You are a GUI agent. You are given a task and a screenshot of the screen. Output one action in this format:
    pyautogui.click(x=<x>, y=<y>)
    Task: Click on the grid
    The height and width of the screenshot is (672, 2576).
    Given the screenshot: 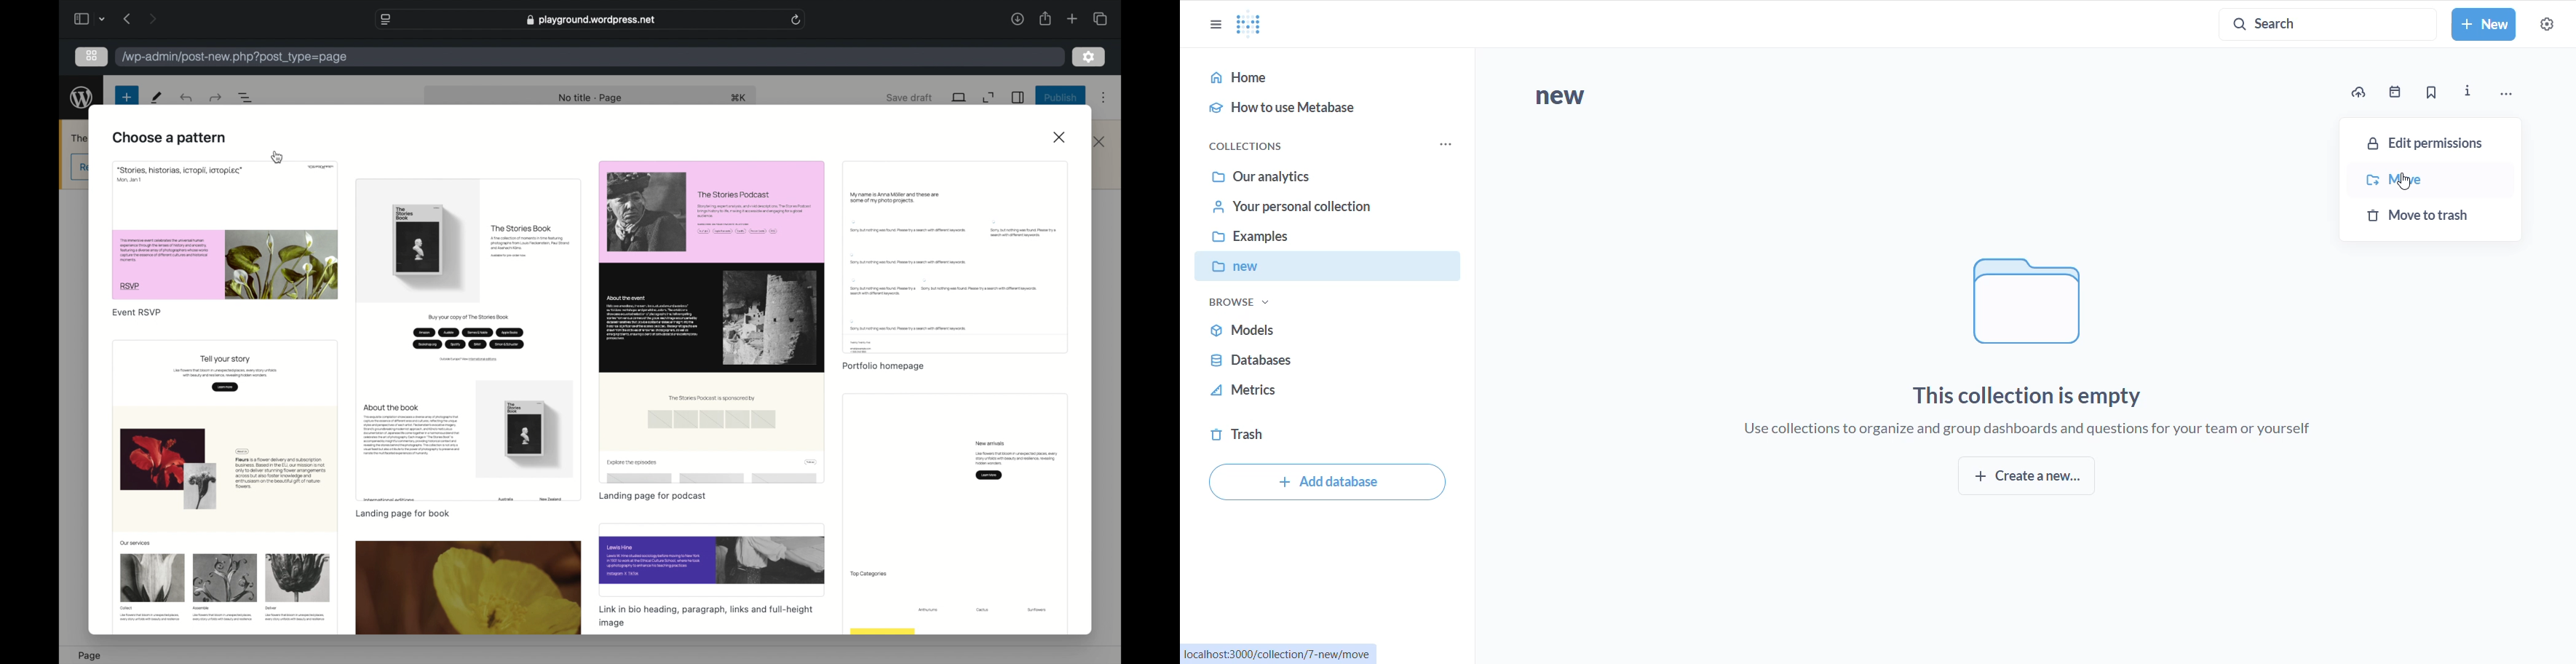 What is the action you would take?
    pyautogui.click(x=92, y=55)
    